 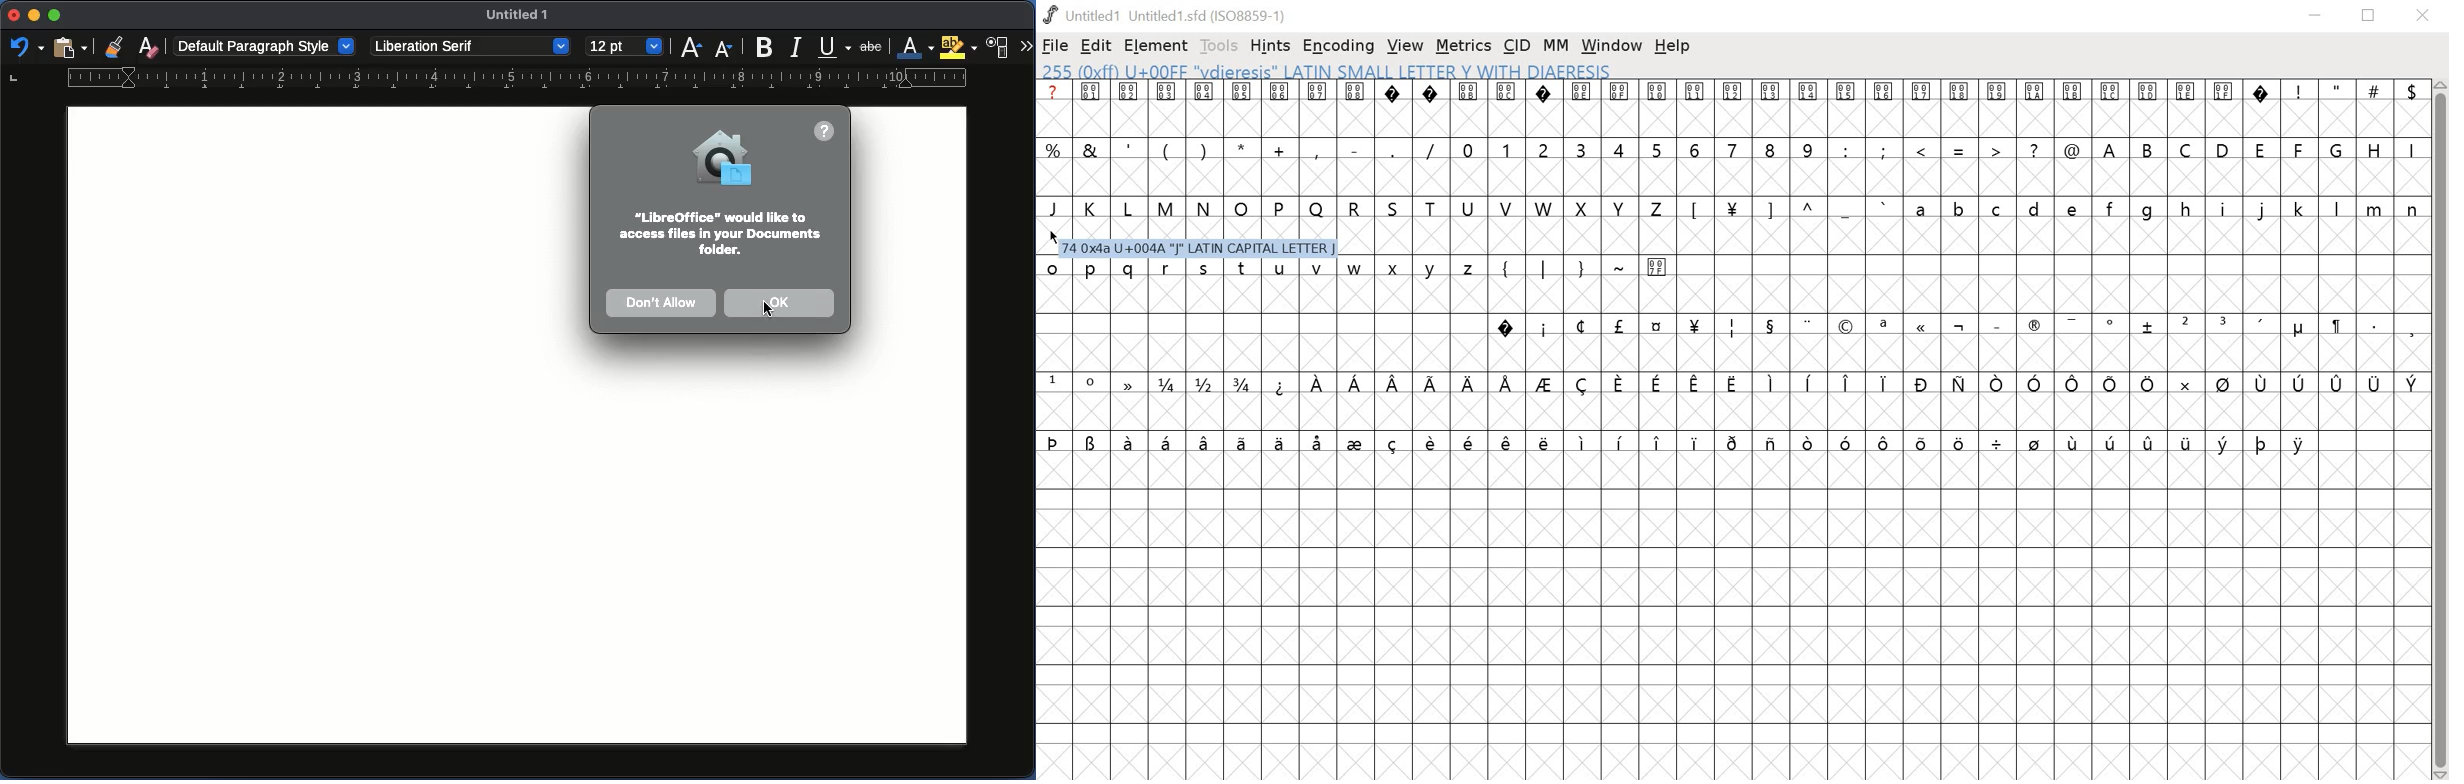 I want to click on Underline, so click(x=835, y=46).